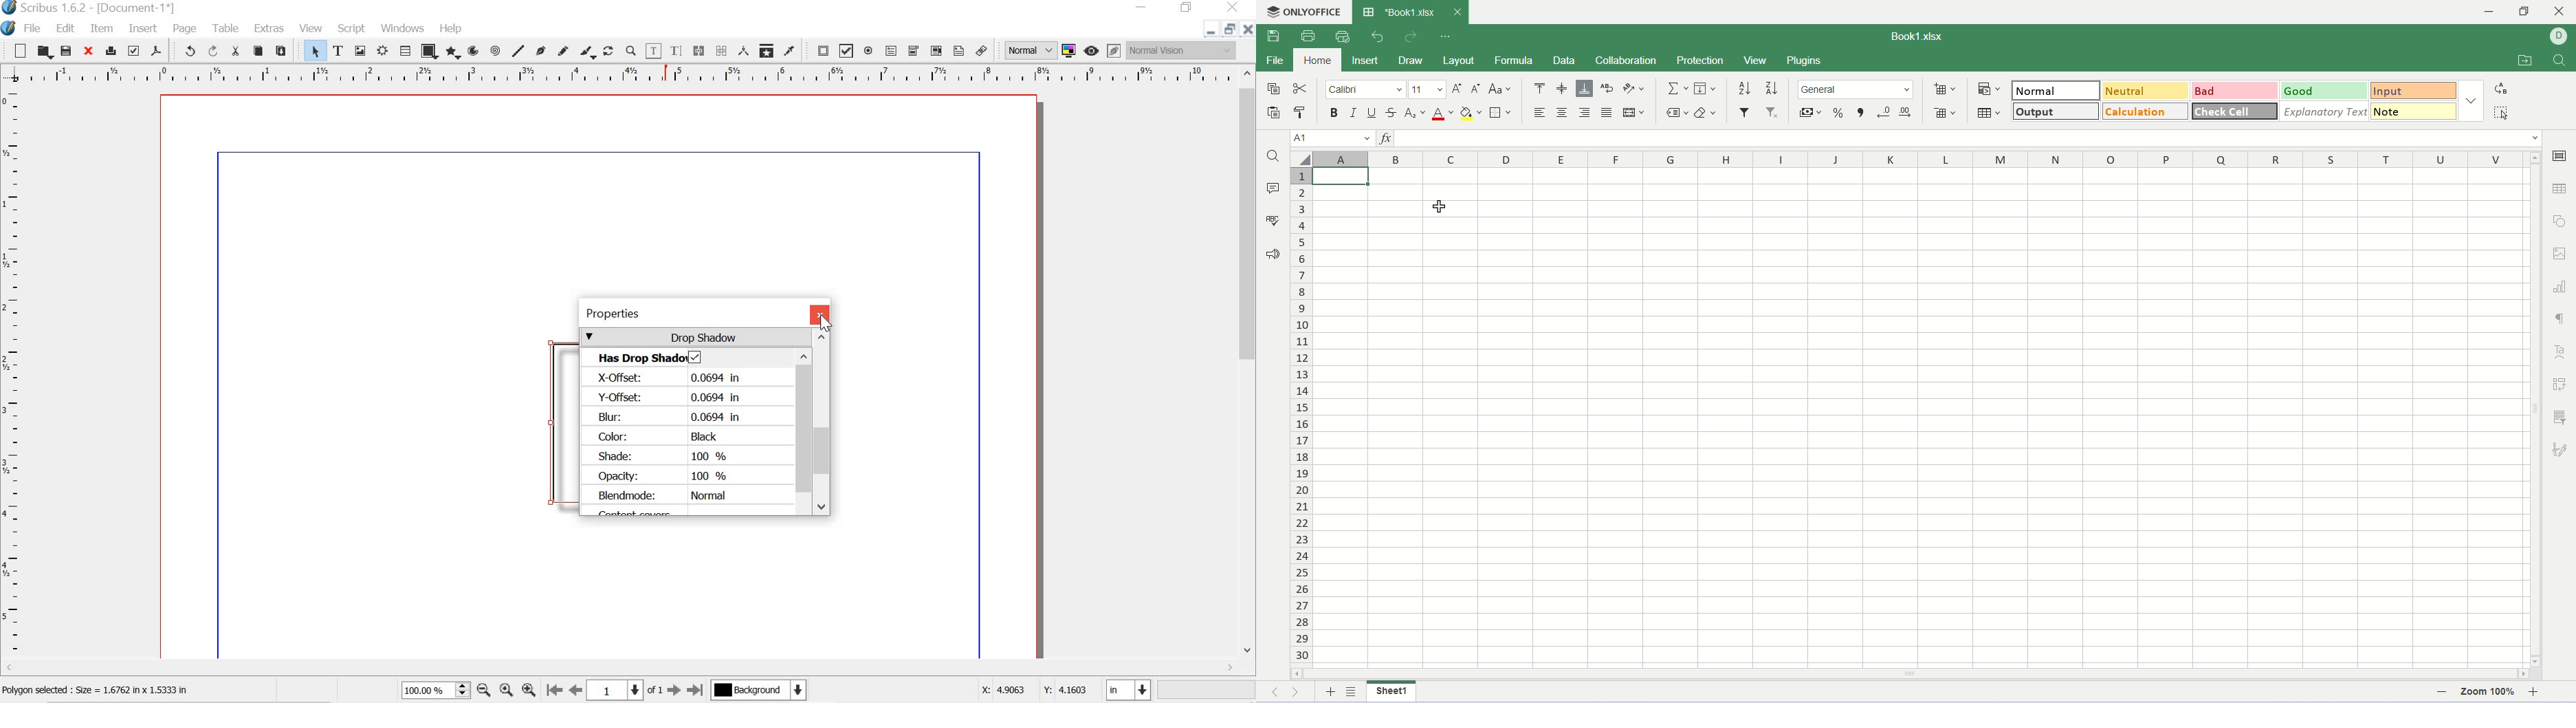 The image size is (2576, 728). I want to click on image frame, so click(360, 50).